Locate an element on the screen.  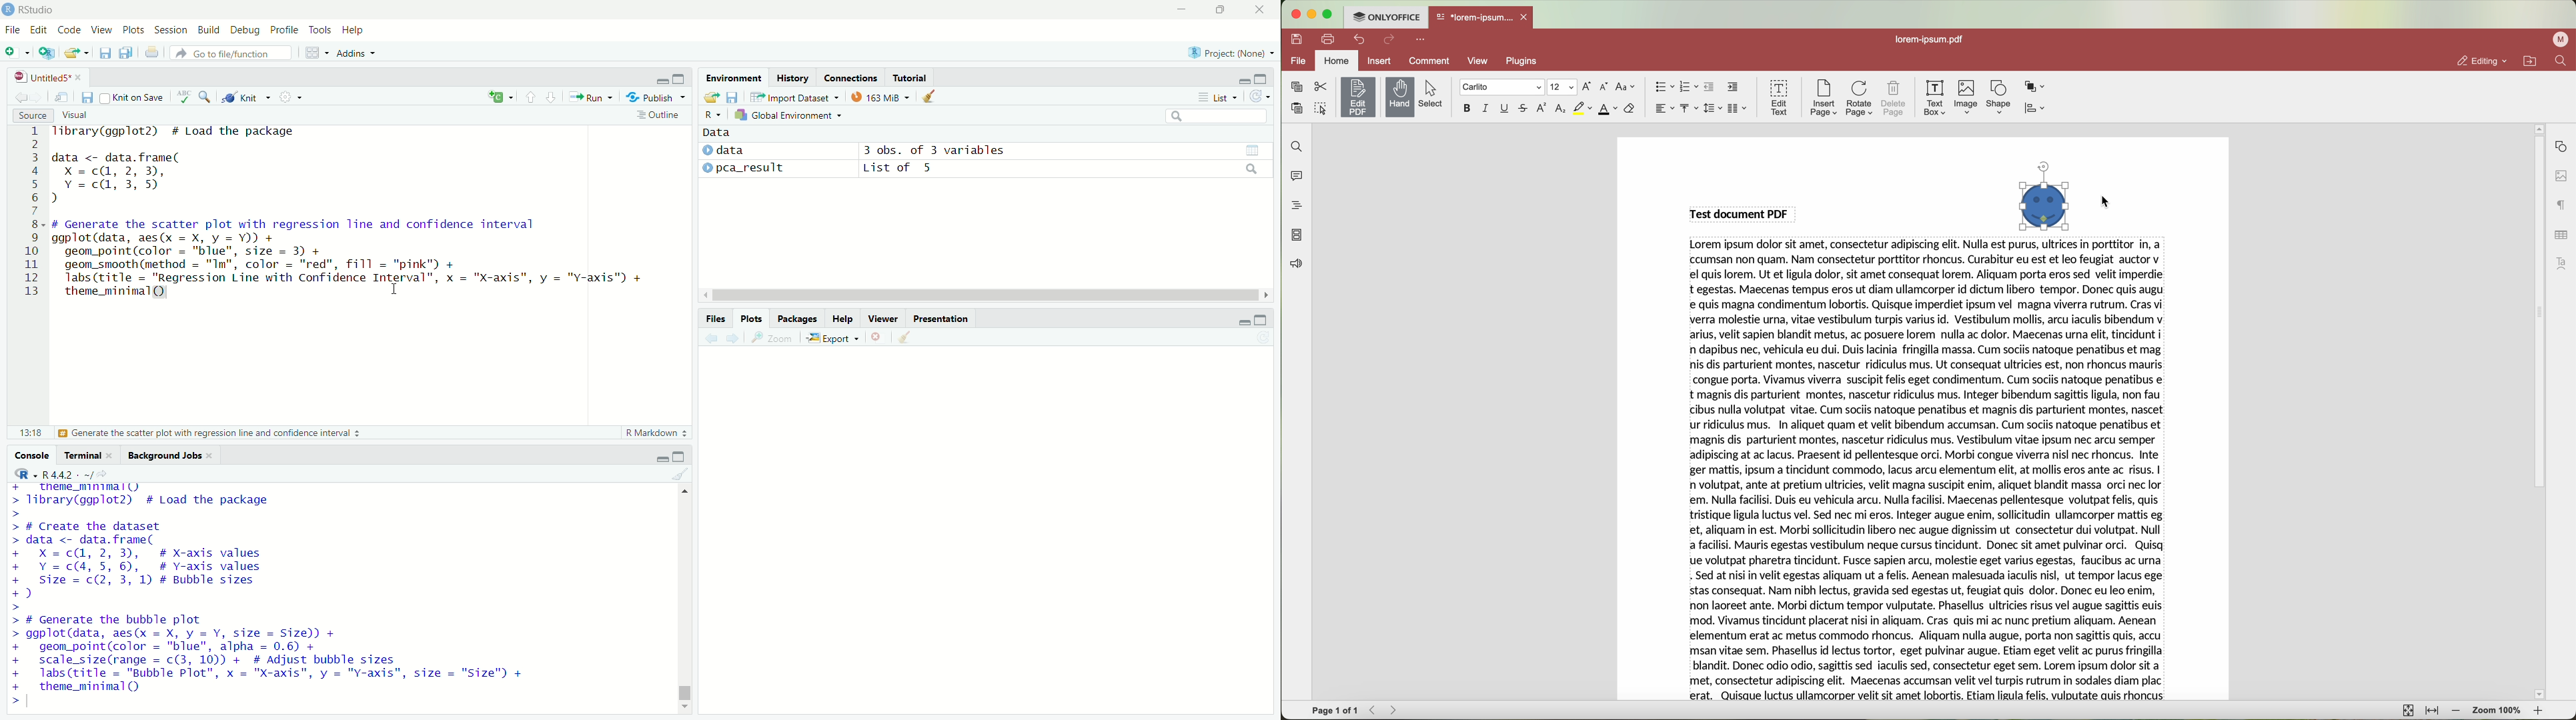
Save current document is located at coordinates (104, 53).